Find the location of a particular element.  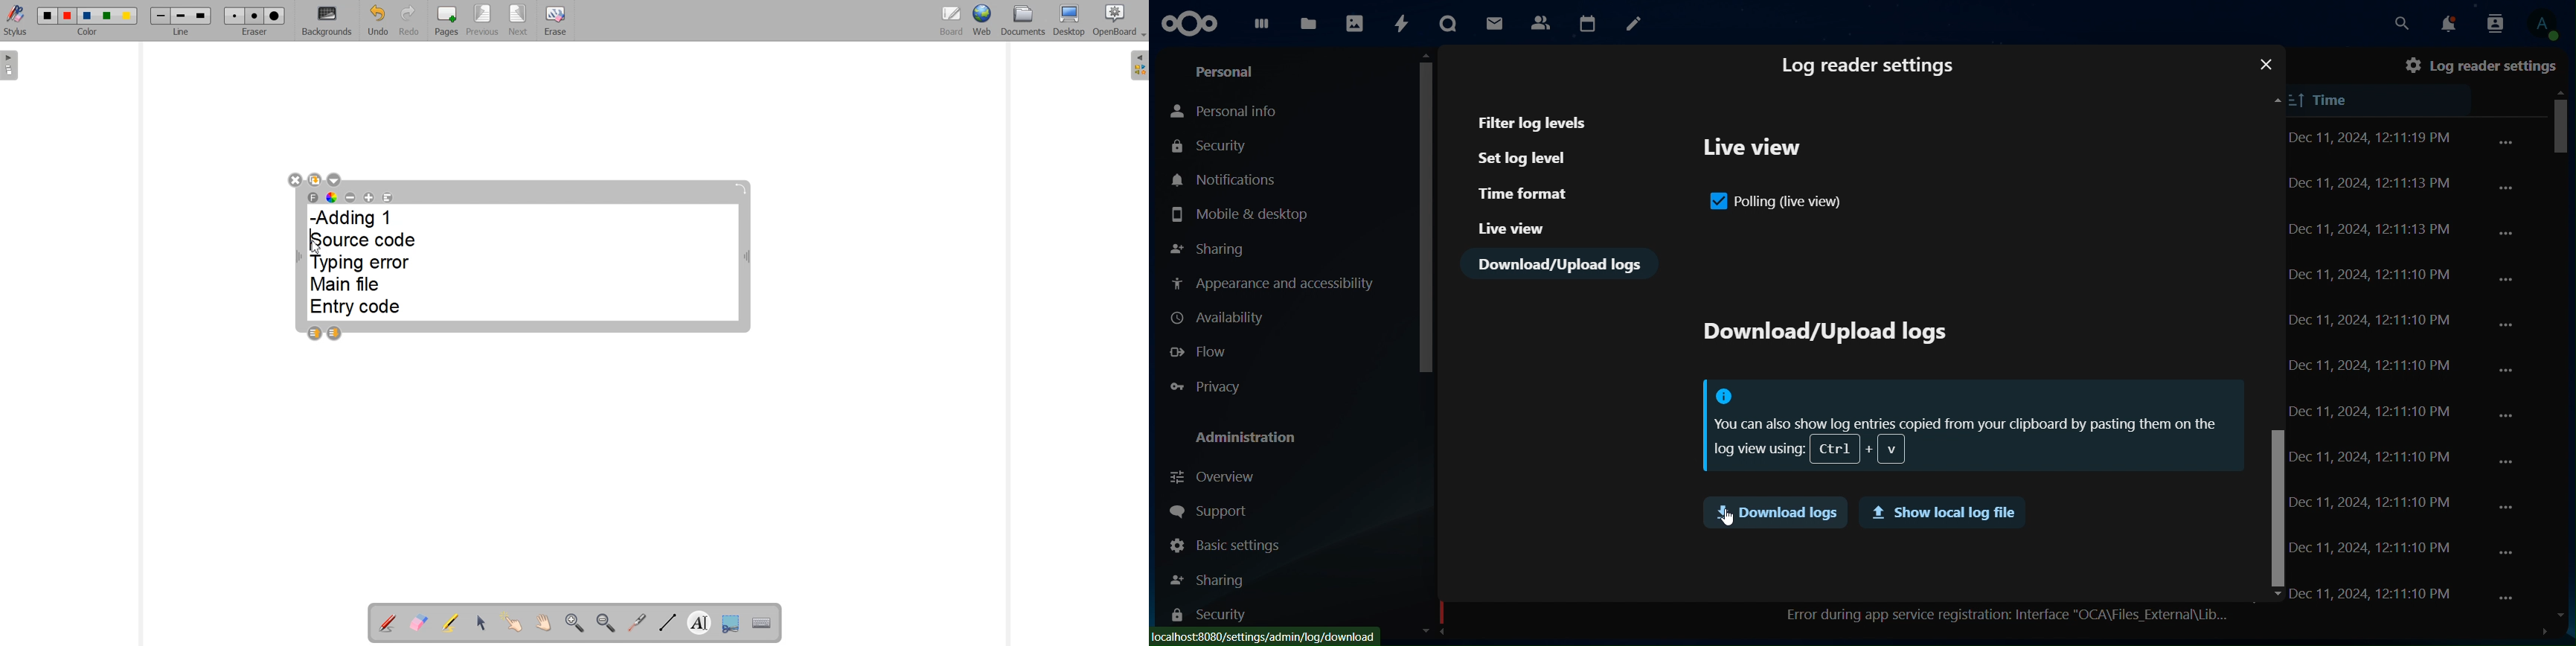

security is located at coordinates (1208, 618).